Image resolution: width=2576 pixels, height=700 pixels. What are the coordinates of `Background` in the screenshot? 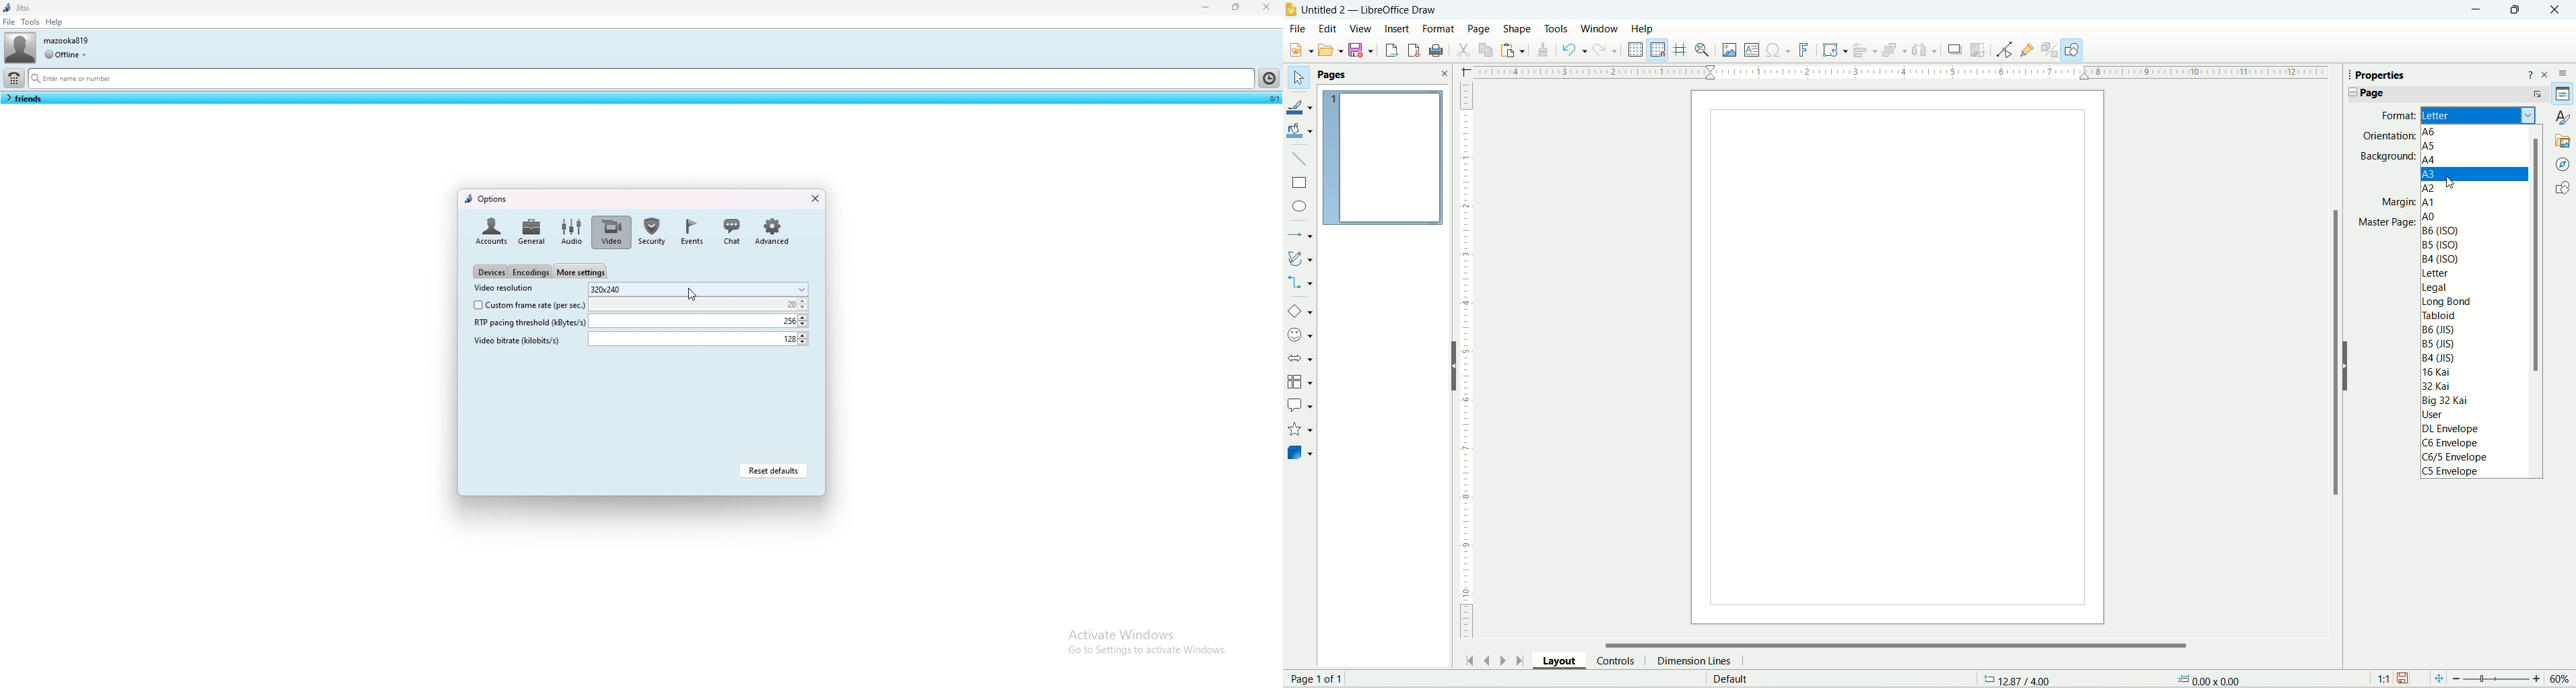 It's located at (2383, 158).